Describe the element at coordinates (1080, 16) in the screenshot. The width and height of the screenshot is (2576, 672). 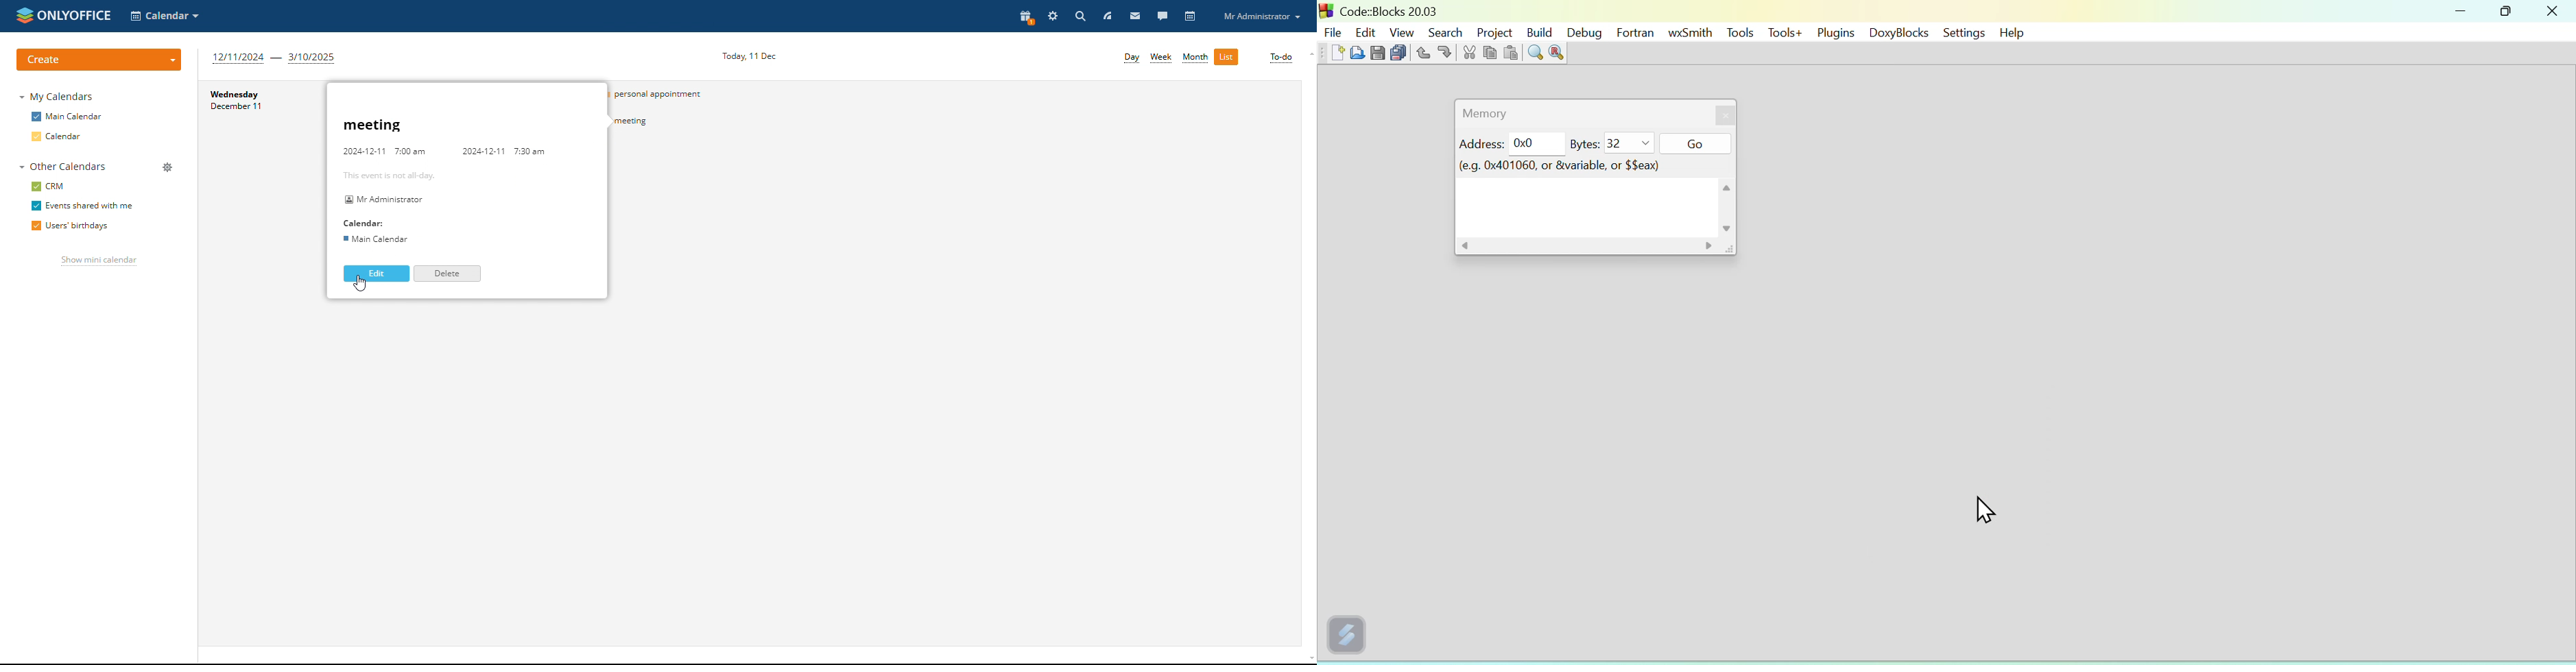
I see `search` at that location.